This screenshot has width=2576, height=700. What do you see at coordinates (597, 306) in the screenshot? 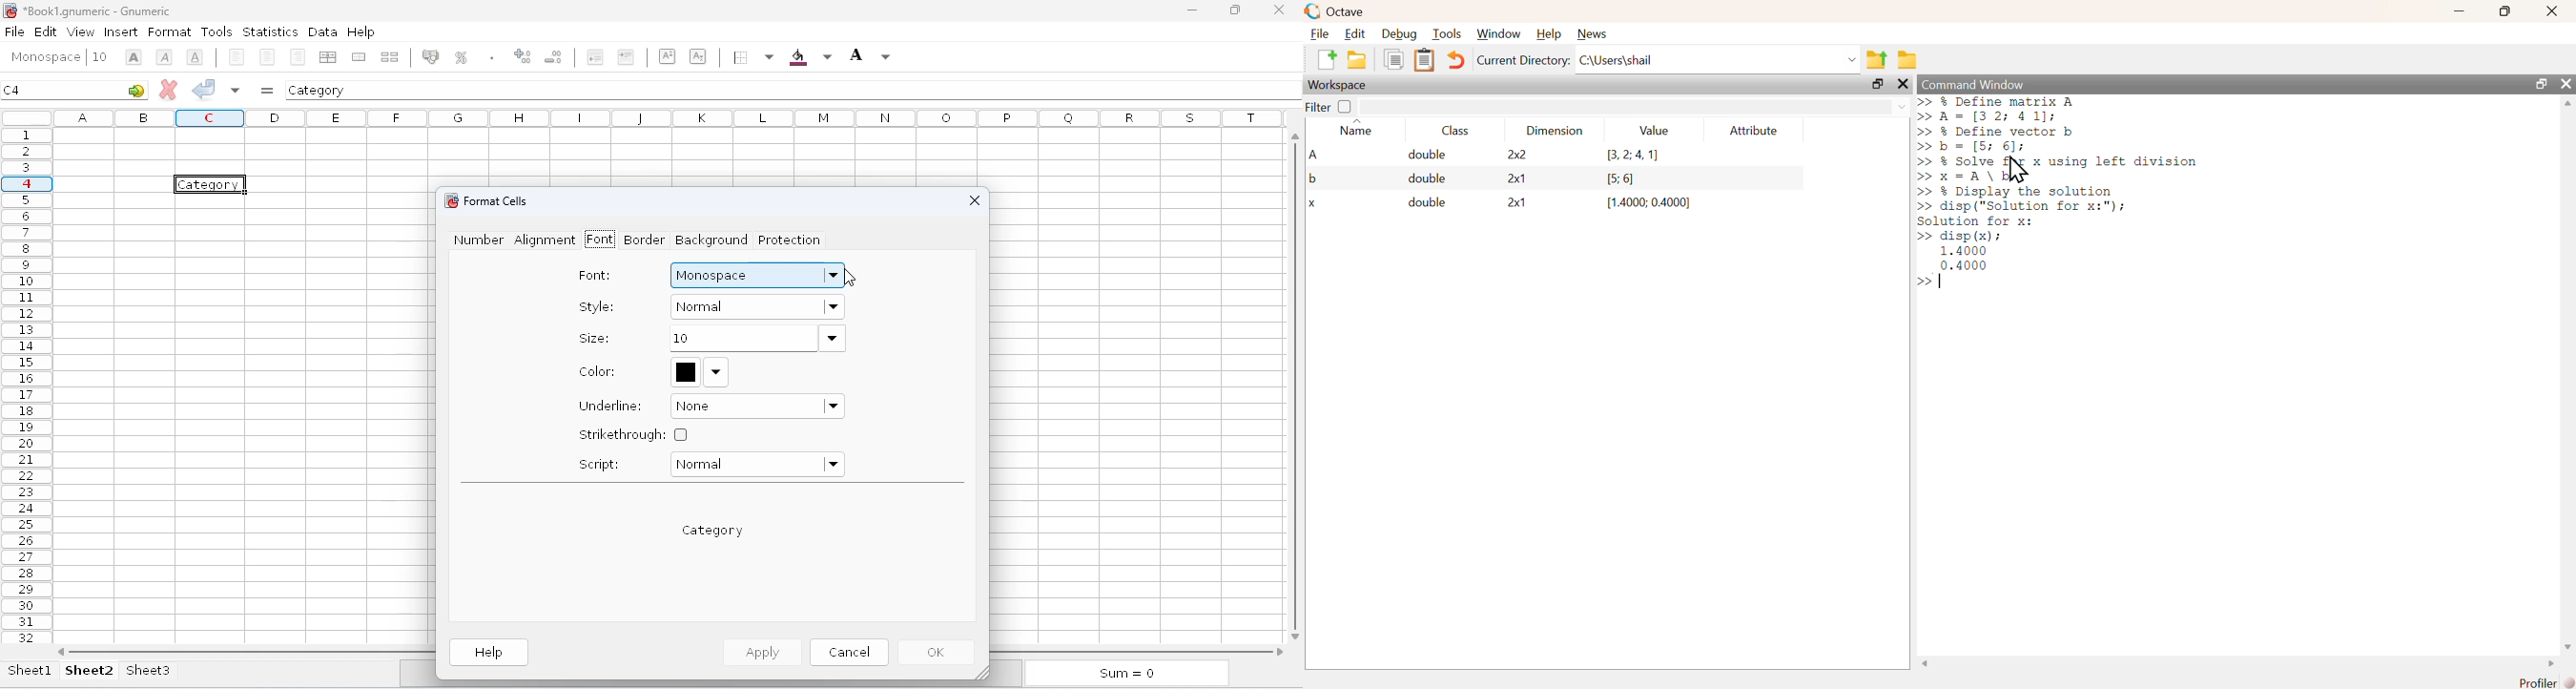
I see `style:` at bounding box center [597, 306].